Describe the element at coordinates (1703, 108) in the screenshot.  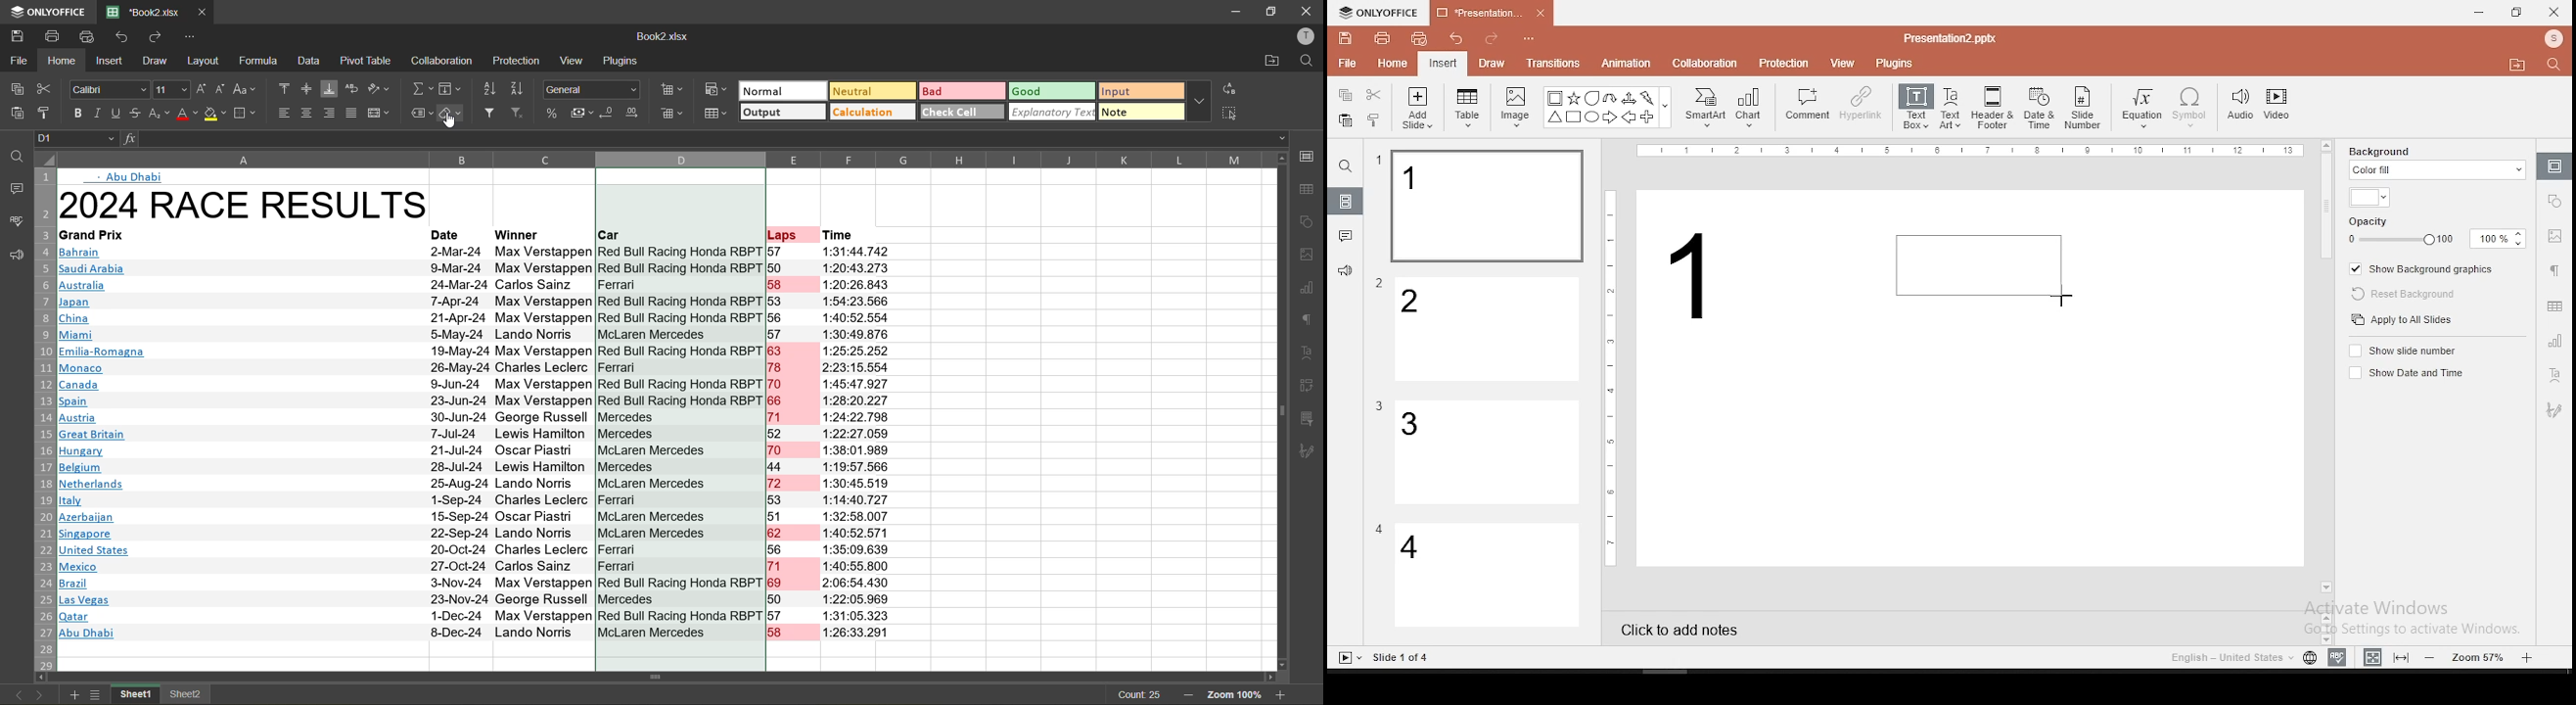
I see `smart` at that location.